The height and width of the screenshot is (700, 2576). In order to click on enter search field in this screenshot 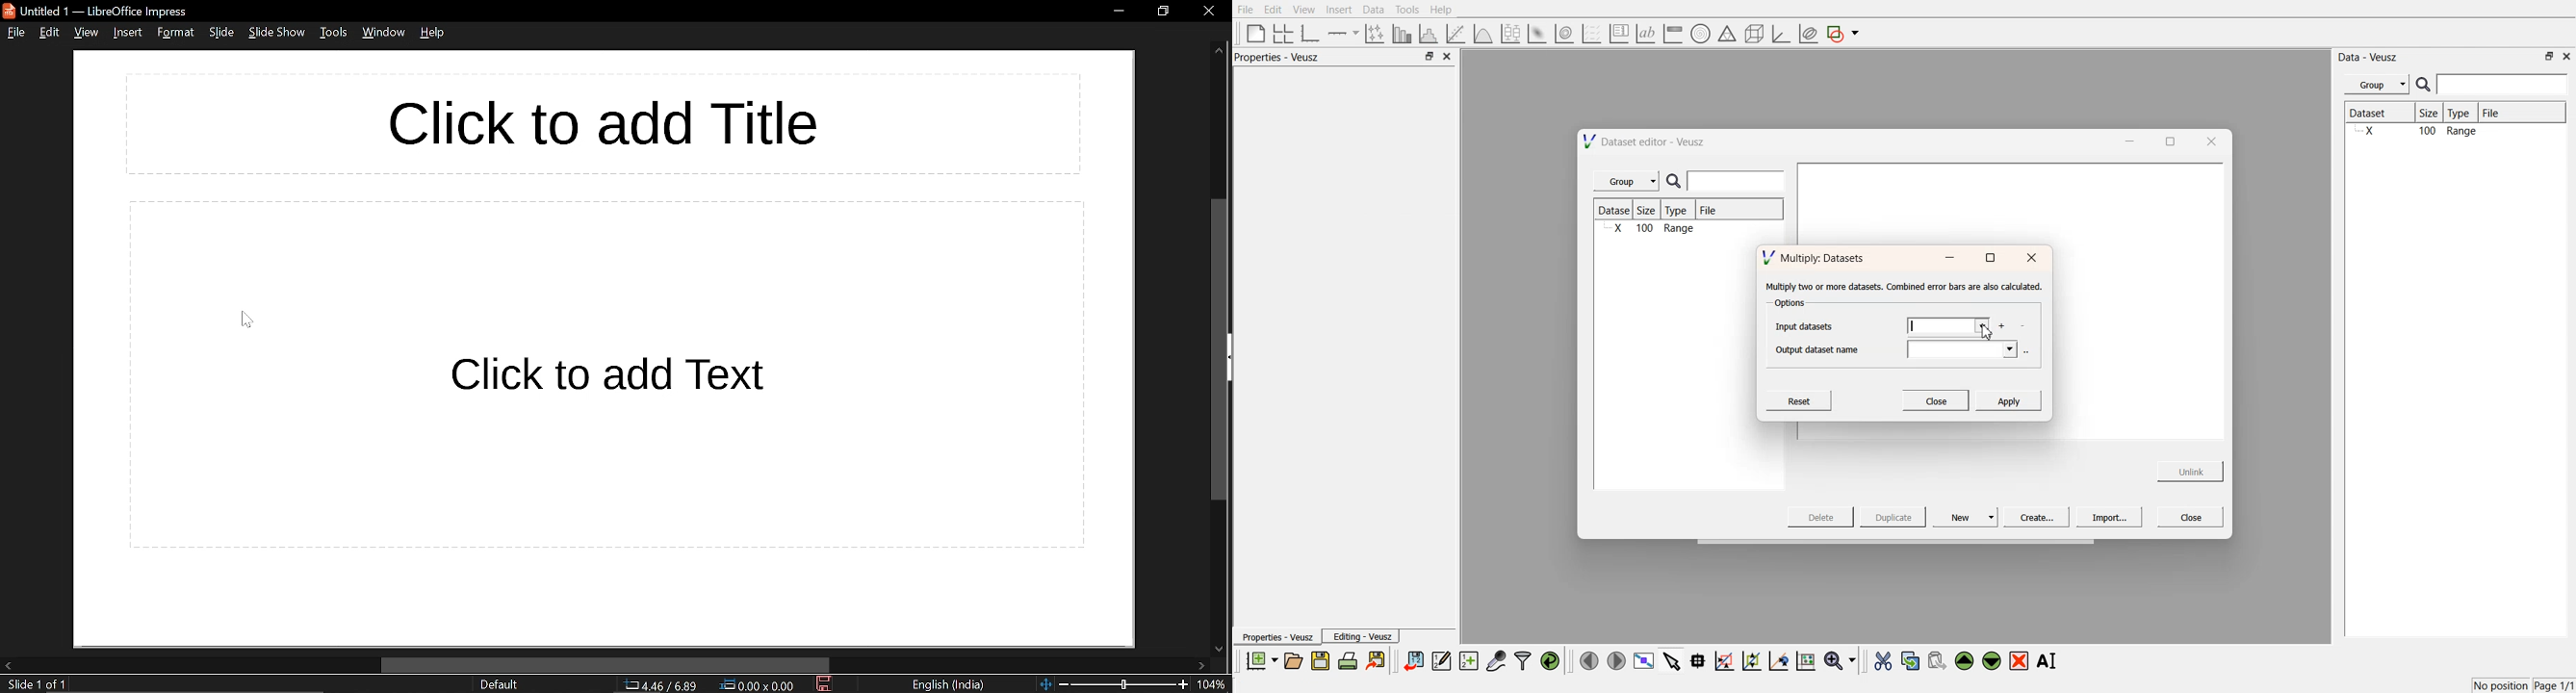, I will do `click(1738, 181)`.